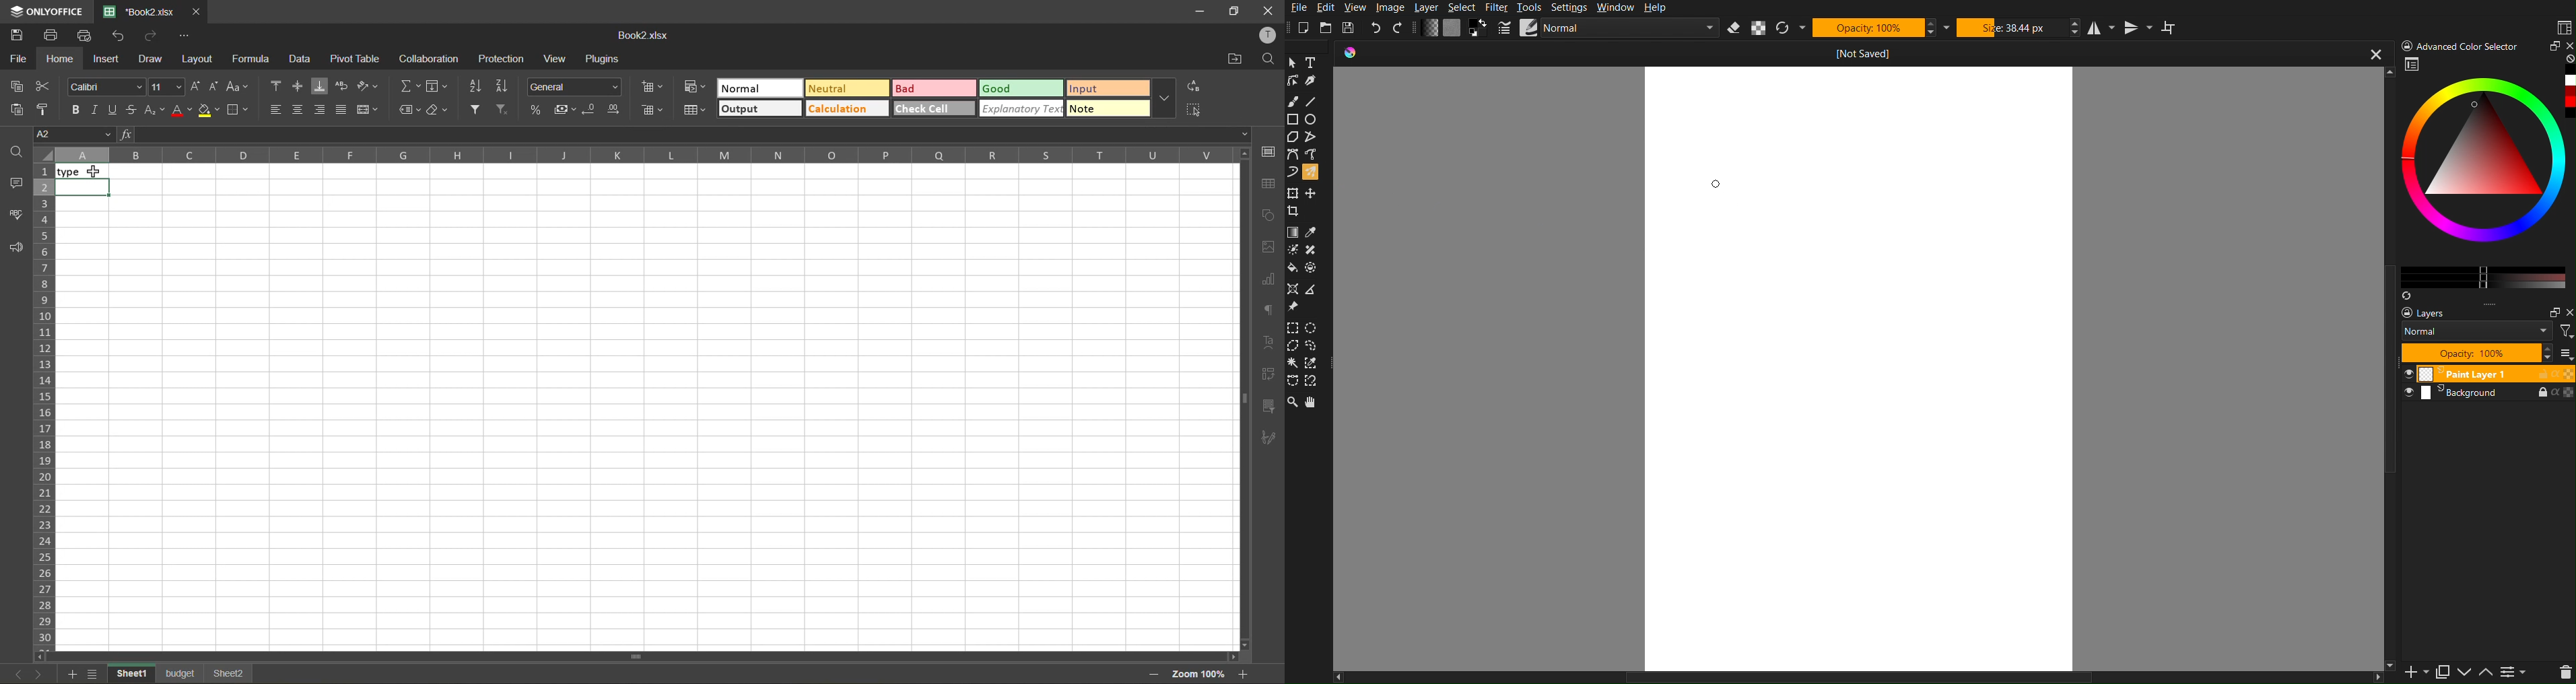 This screenshot has width=2576, height=700. What do you see at coordinates (238, 86) in the screenshot?
I see `change case` at bounding box center [238, 86].